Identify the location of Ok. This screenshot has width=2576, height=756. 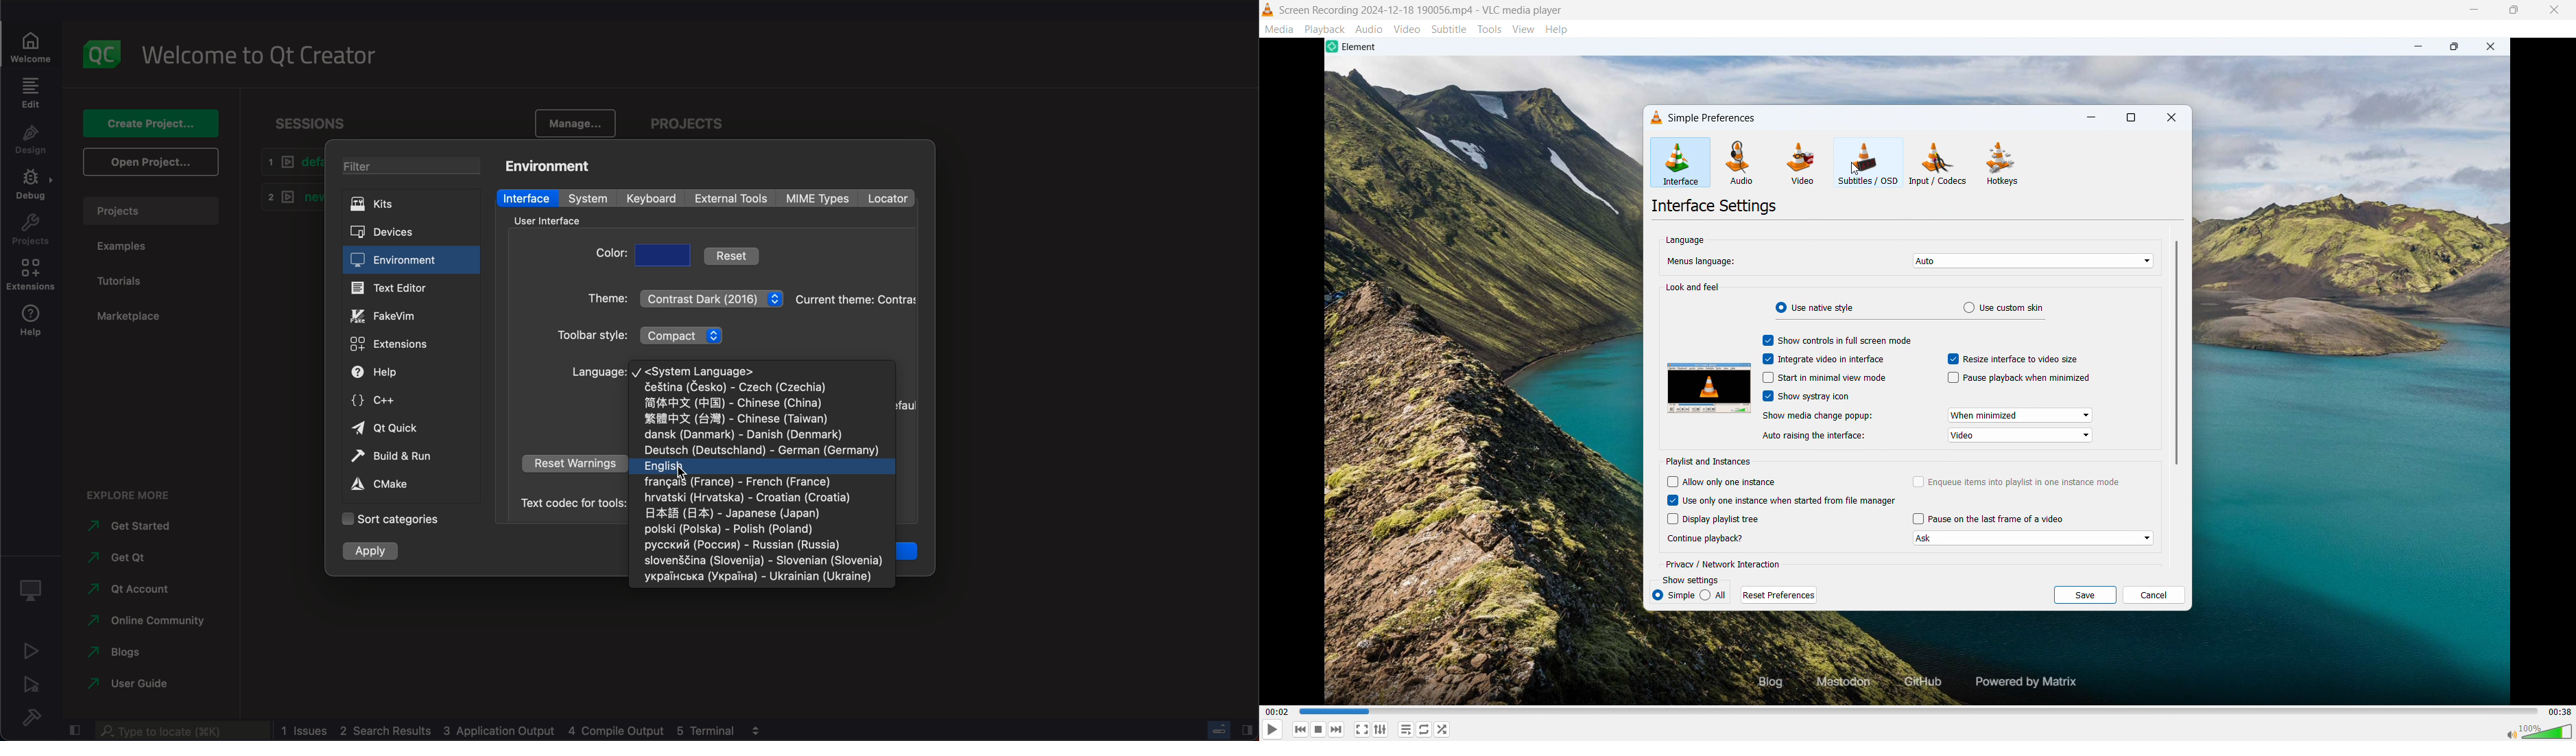
(917, 554).